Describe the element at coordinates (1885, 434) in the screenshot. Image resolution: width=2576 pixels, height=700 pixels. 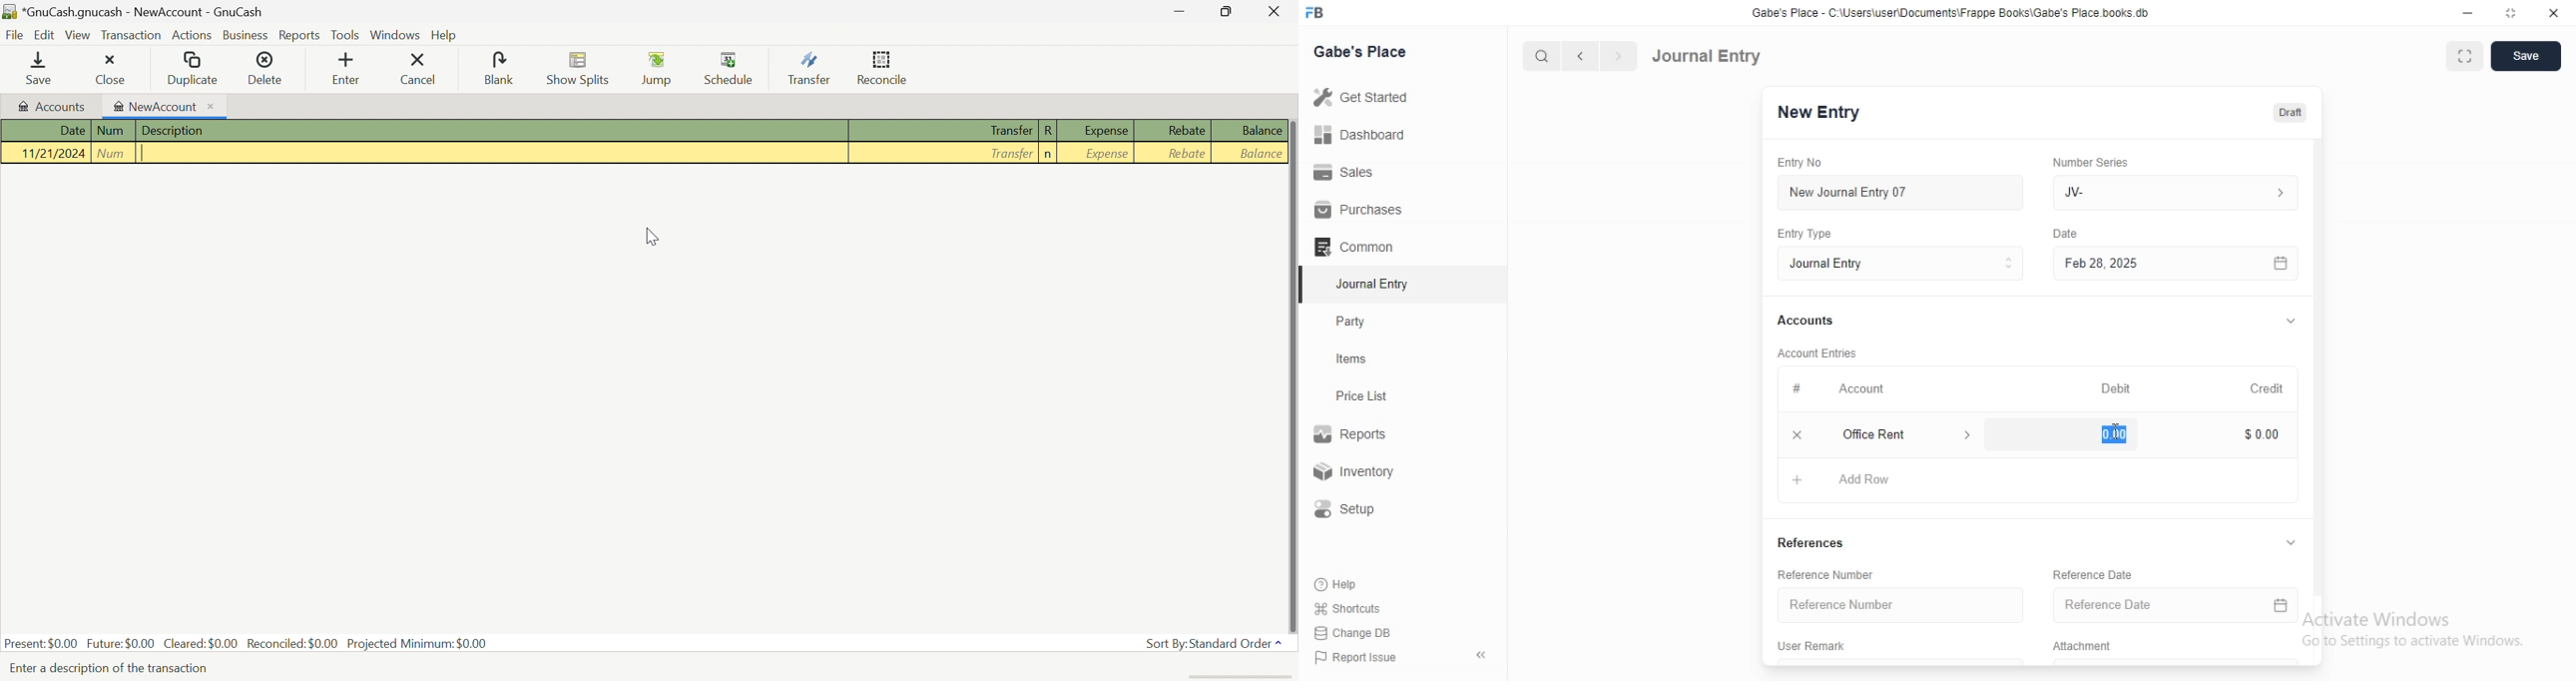
I see `x Office Rent >` at that location.